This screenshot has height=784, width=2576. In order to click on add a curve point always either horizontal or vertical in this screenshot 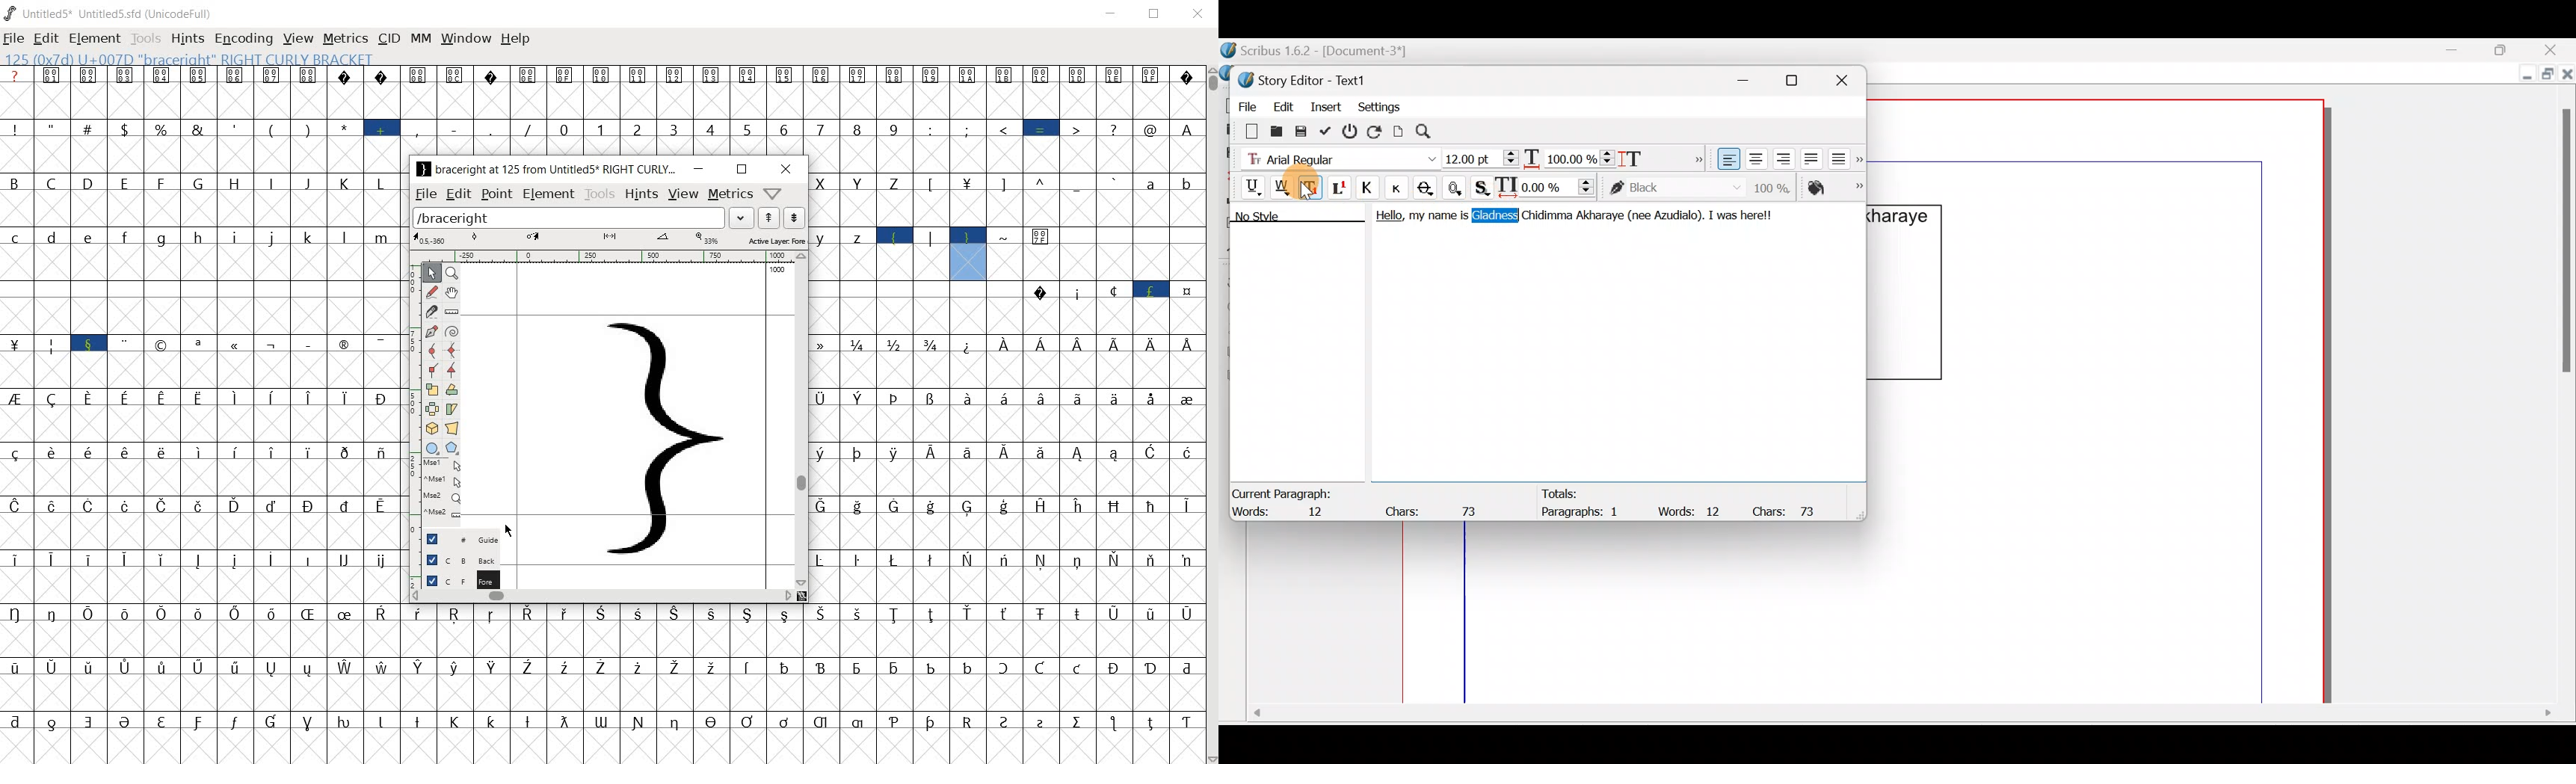, I will do `click(452, 350)`.